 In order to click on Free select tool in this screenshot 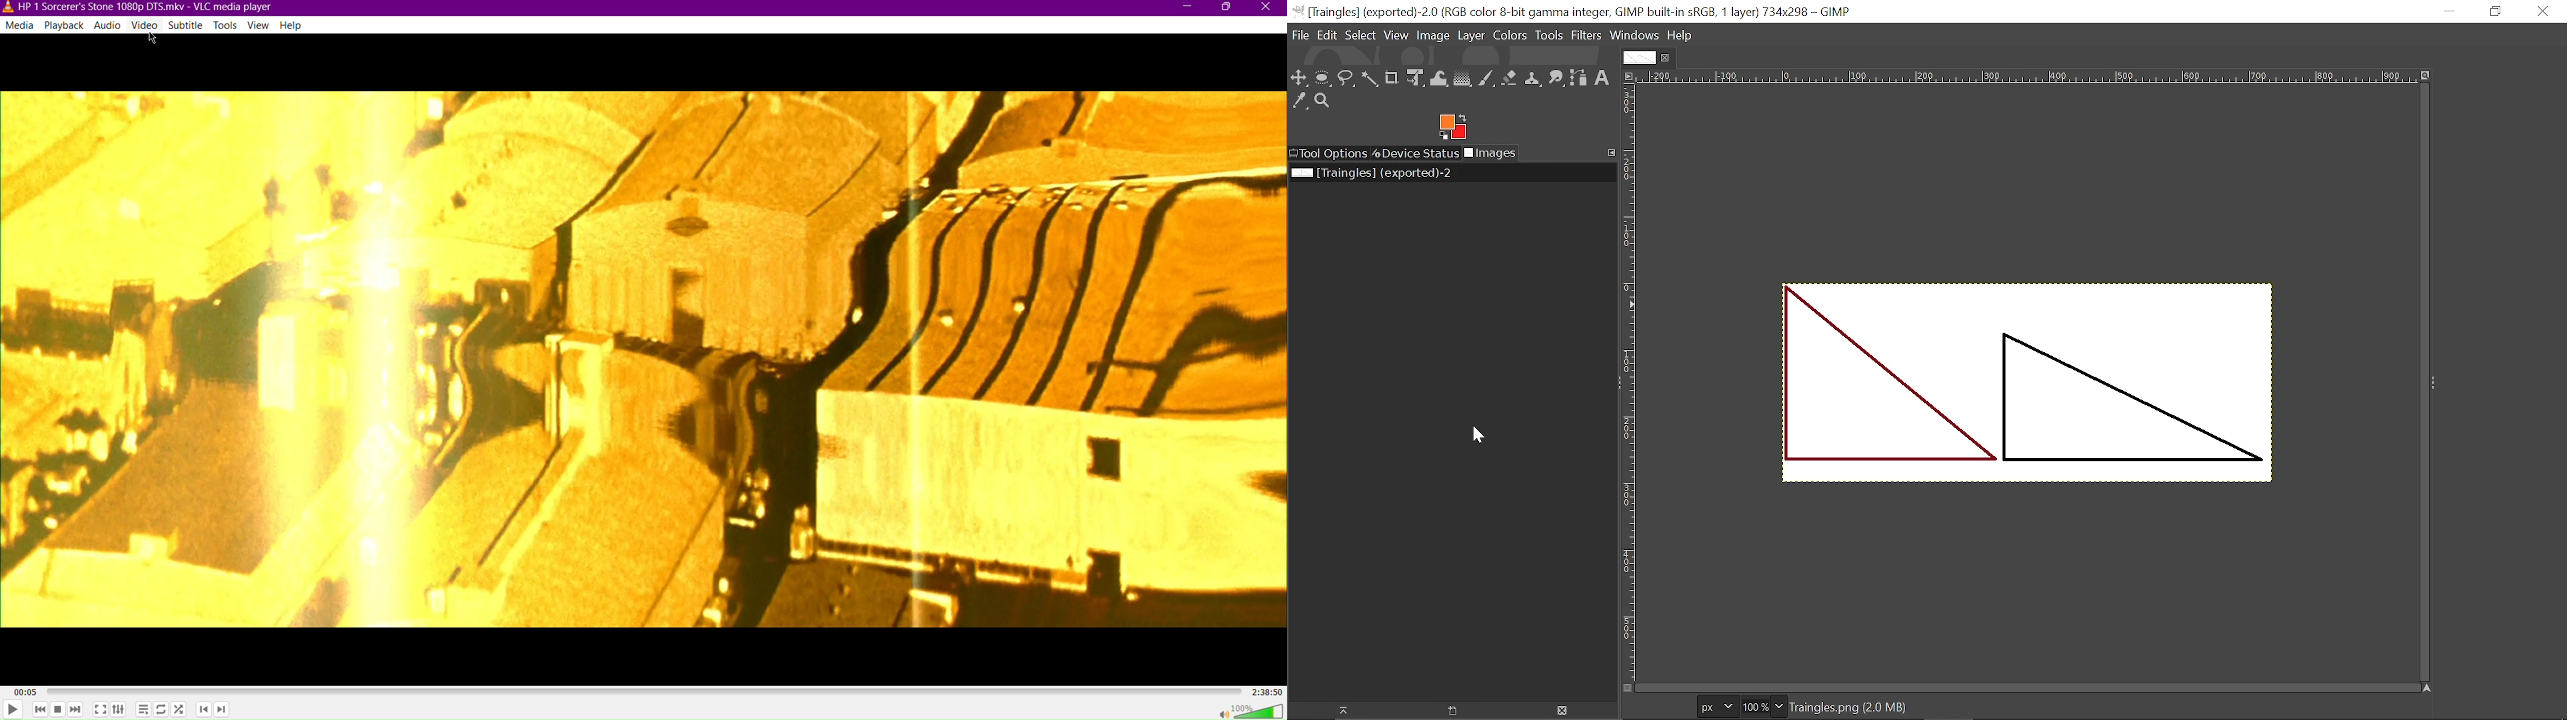, I will do `click(1346, 79)`.